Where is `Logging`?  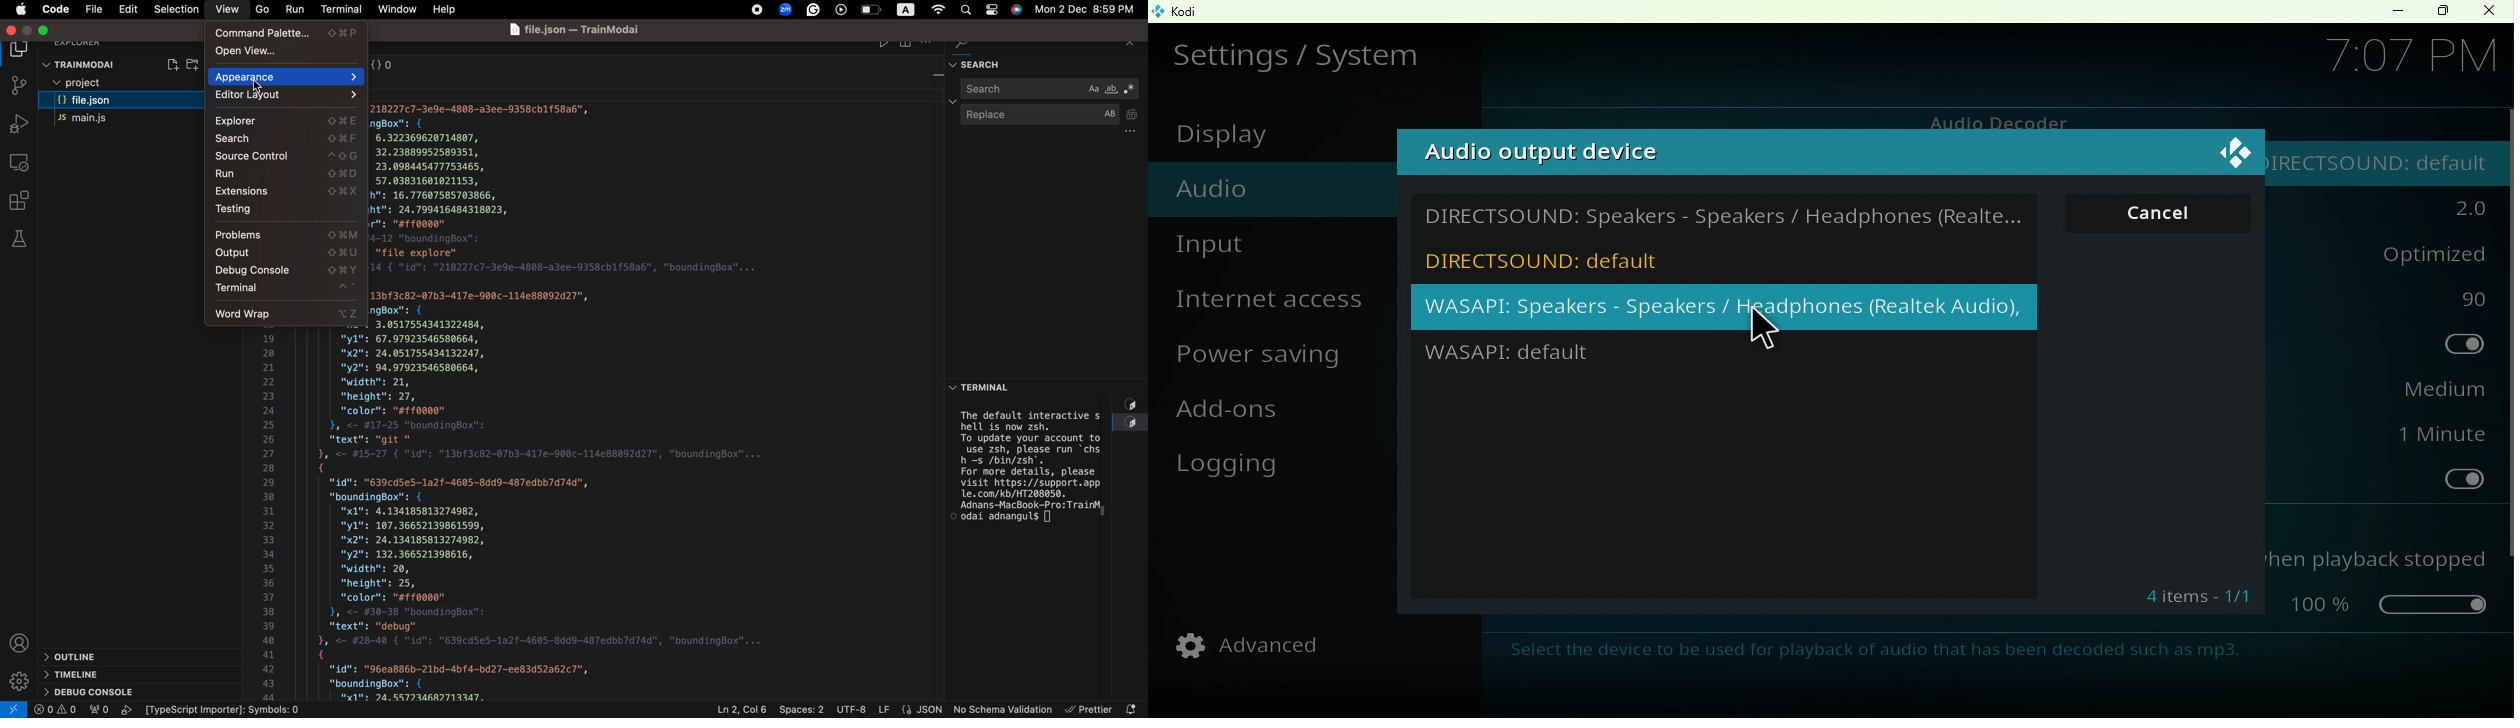
Logging is located at coordinates (1232, 474).